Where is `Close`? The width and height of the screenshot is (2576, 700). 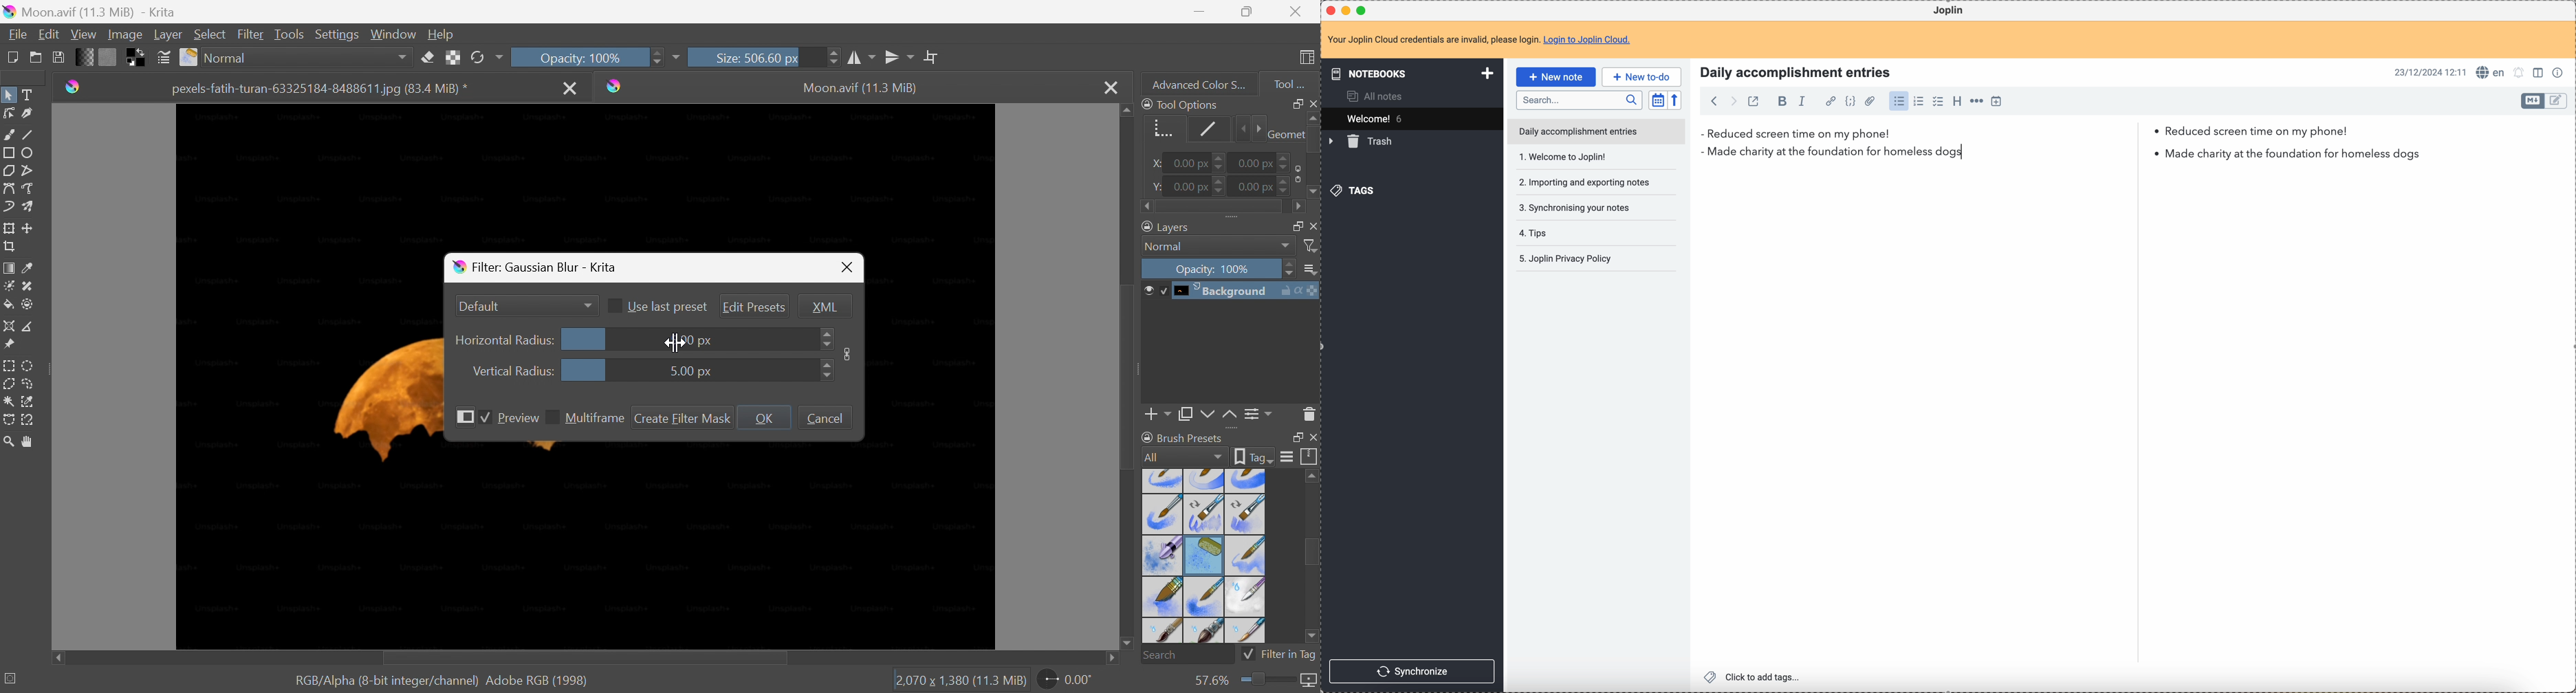 Close is located at coordinates (1110, 86).